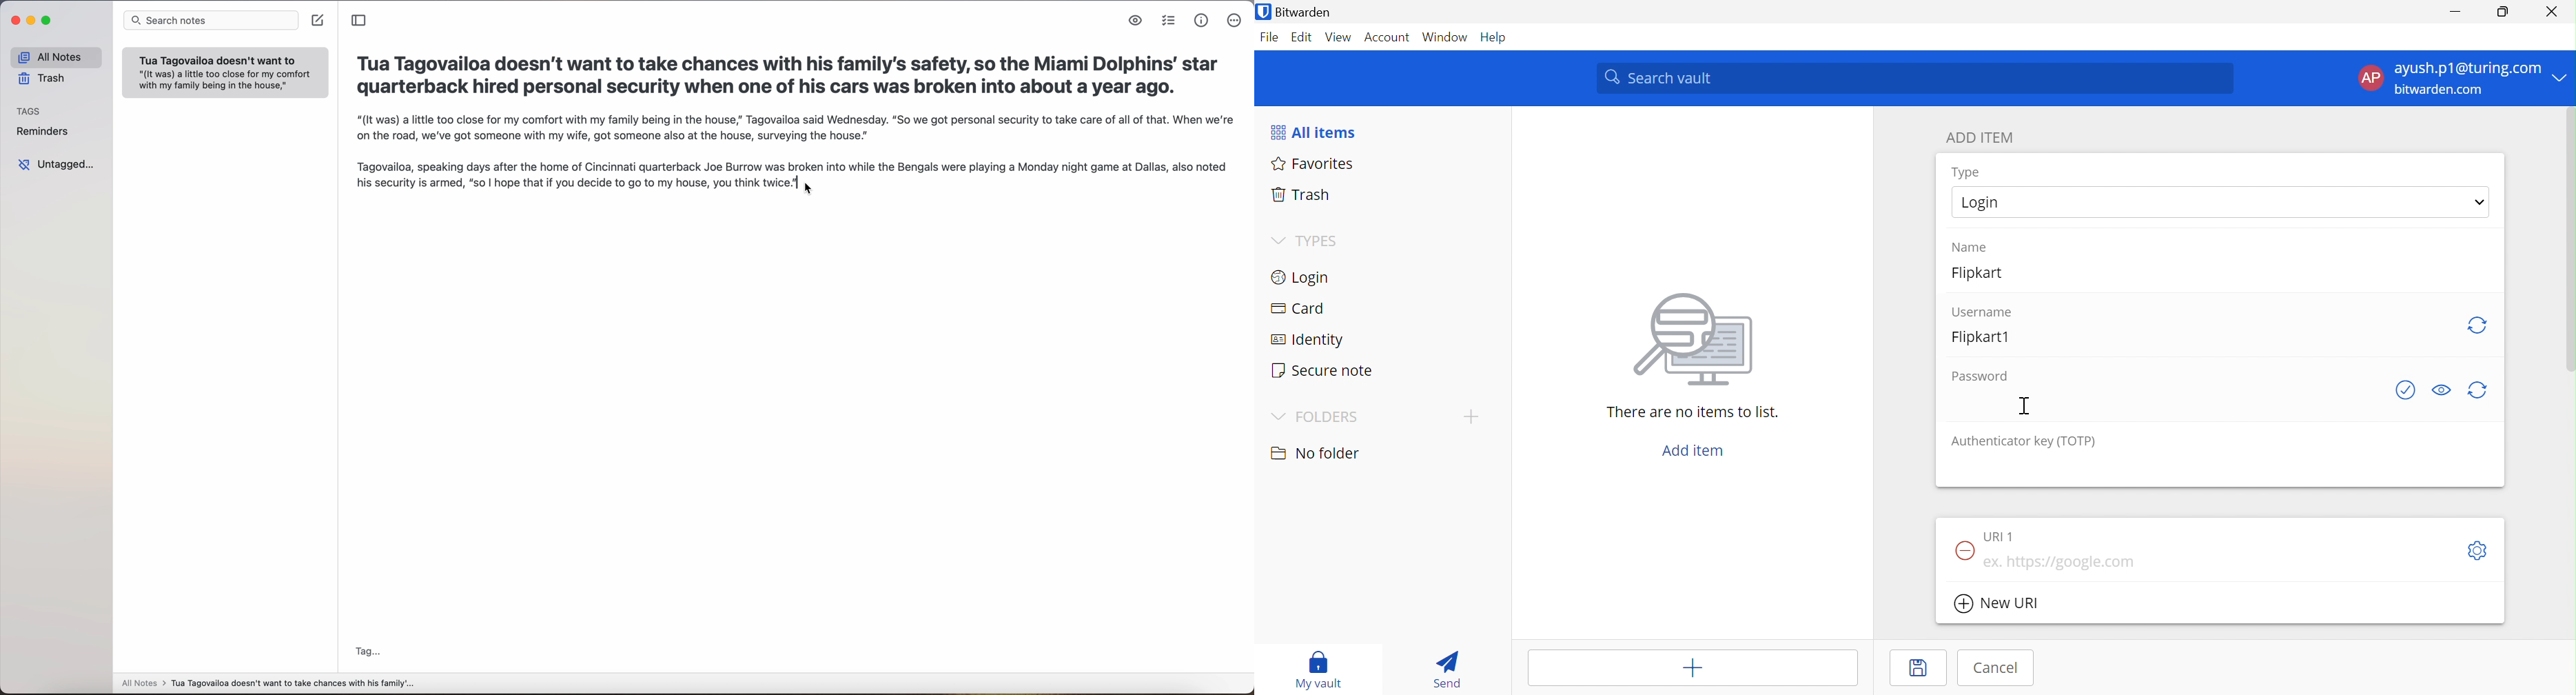  Describe the element at coordinates (1201, 21) in the screenshot. I see `metrics` at that location.